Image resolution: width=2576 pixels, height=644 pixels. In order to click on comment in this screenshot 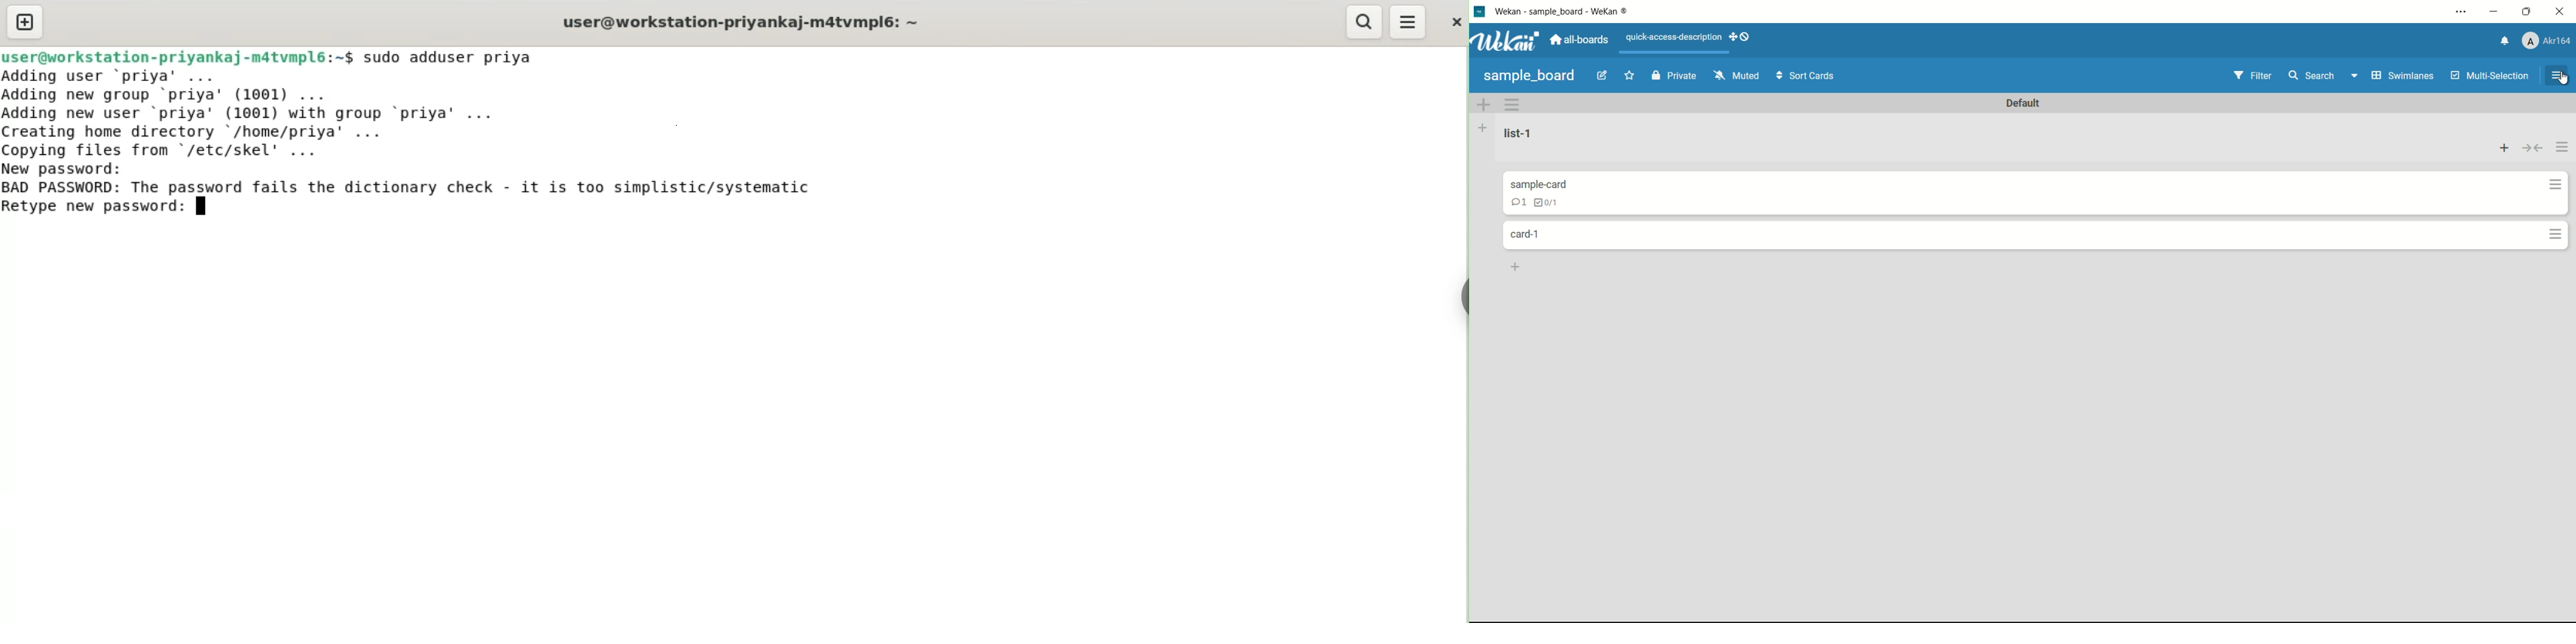, I will do `click(1519, 202)`.